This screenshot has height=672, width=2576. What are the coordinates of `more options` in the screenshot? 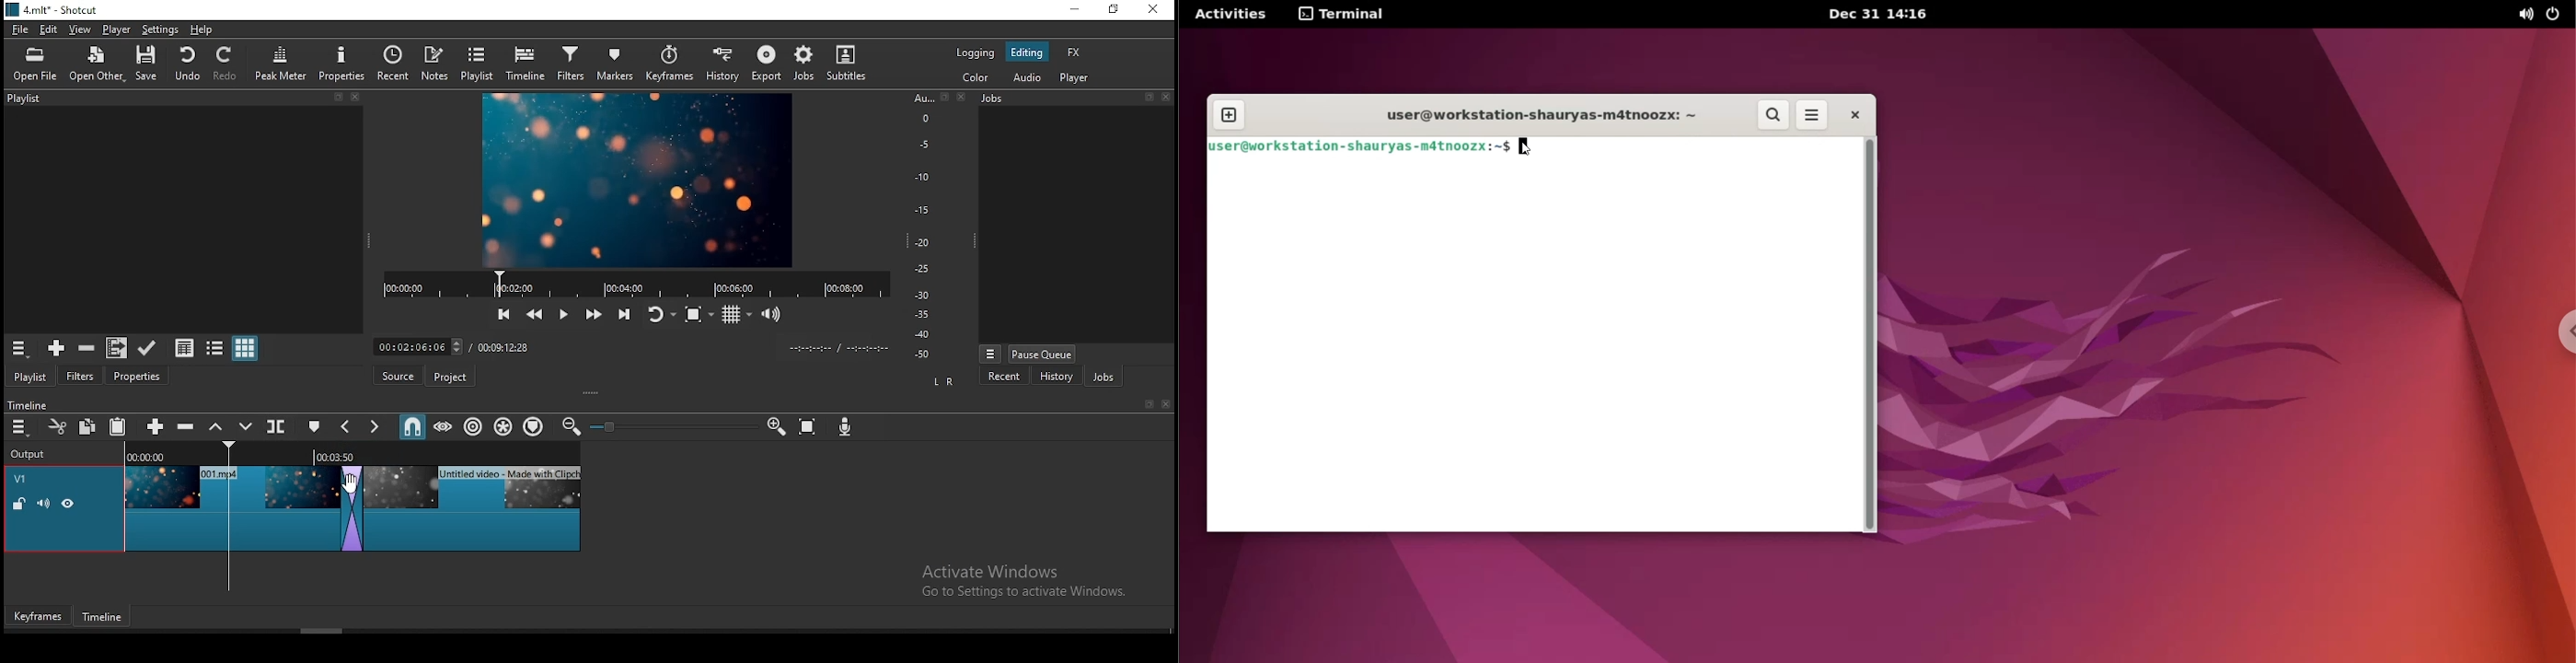 It's located at (1812, 116).